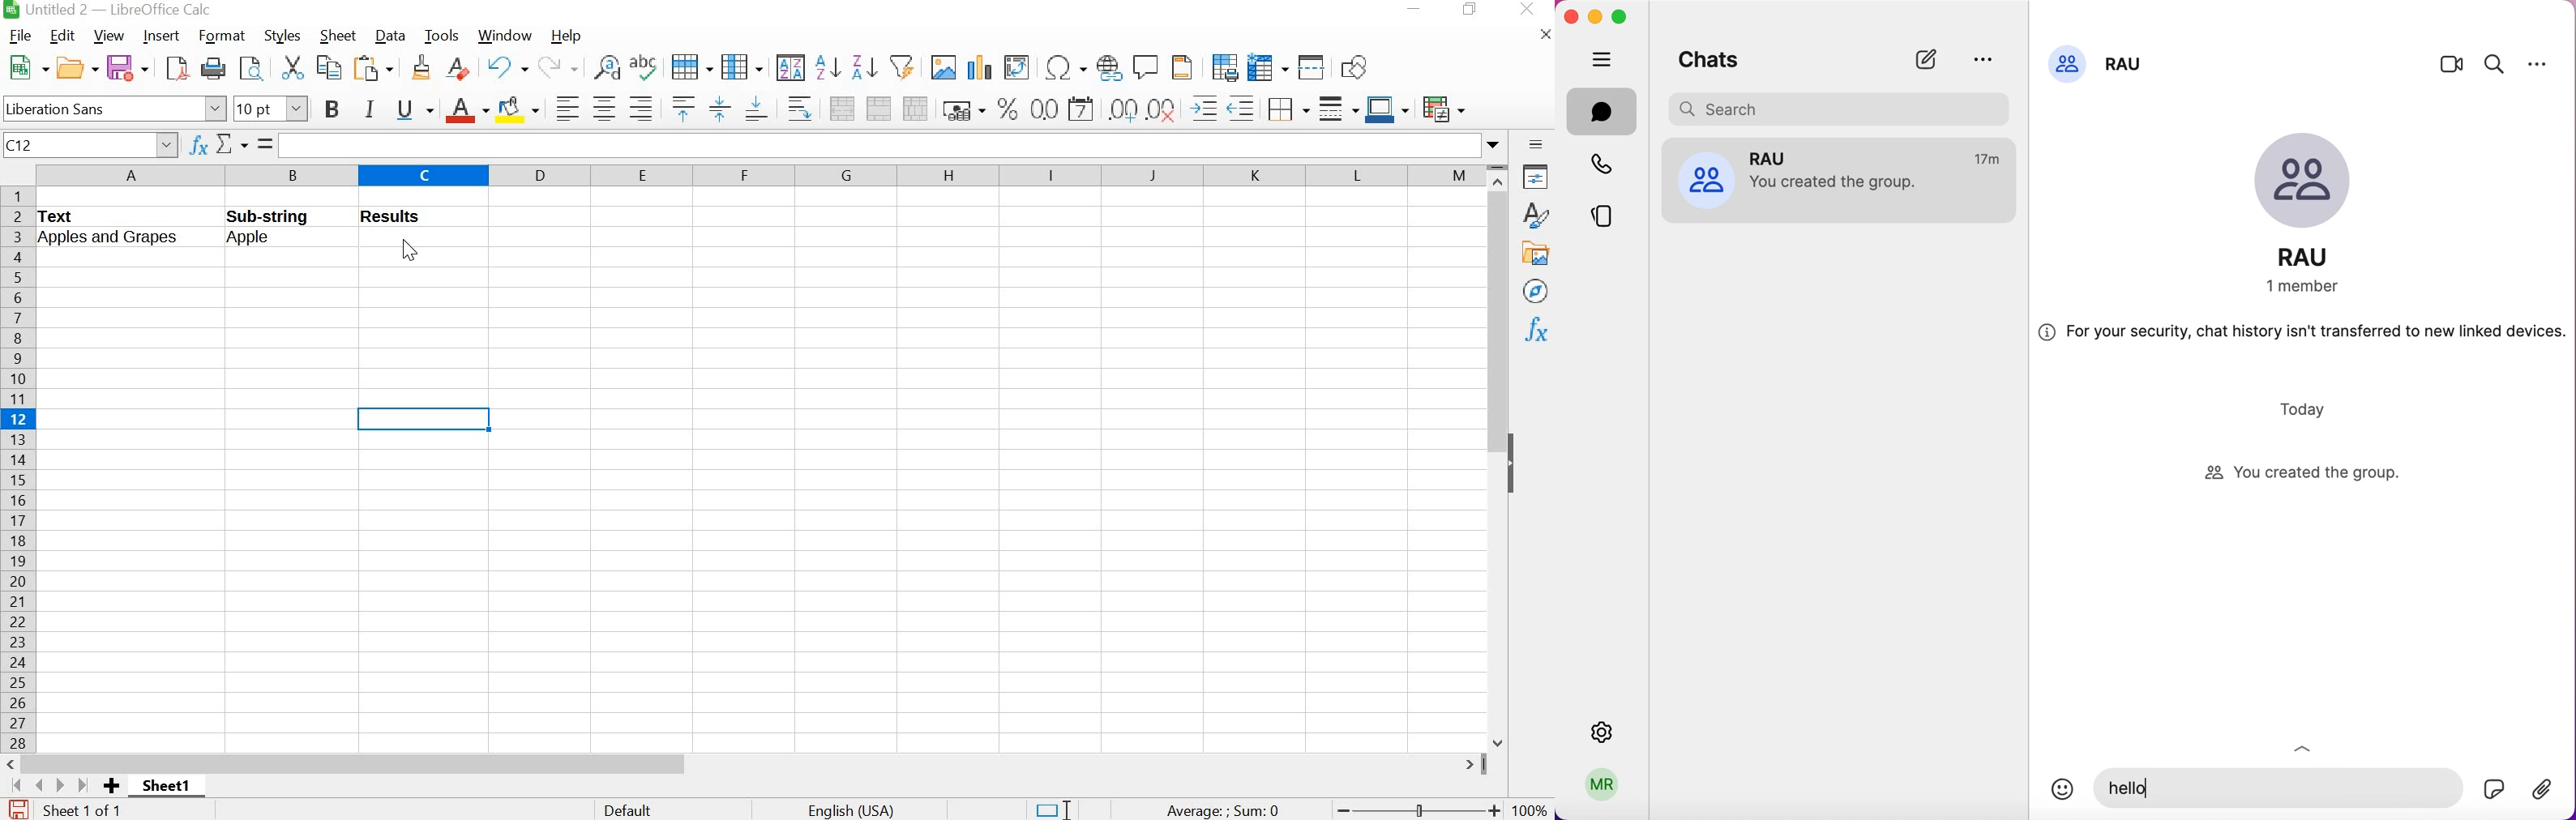 Image resolution: width=2576 pixels, height=840 pixels. Describe the element at coordinates (571, 35) in the screenshot. I see `help` at that location.